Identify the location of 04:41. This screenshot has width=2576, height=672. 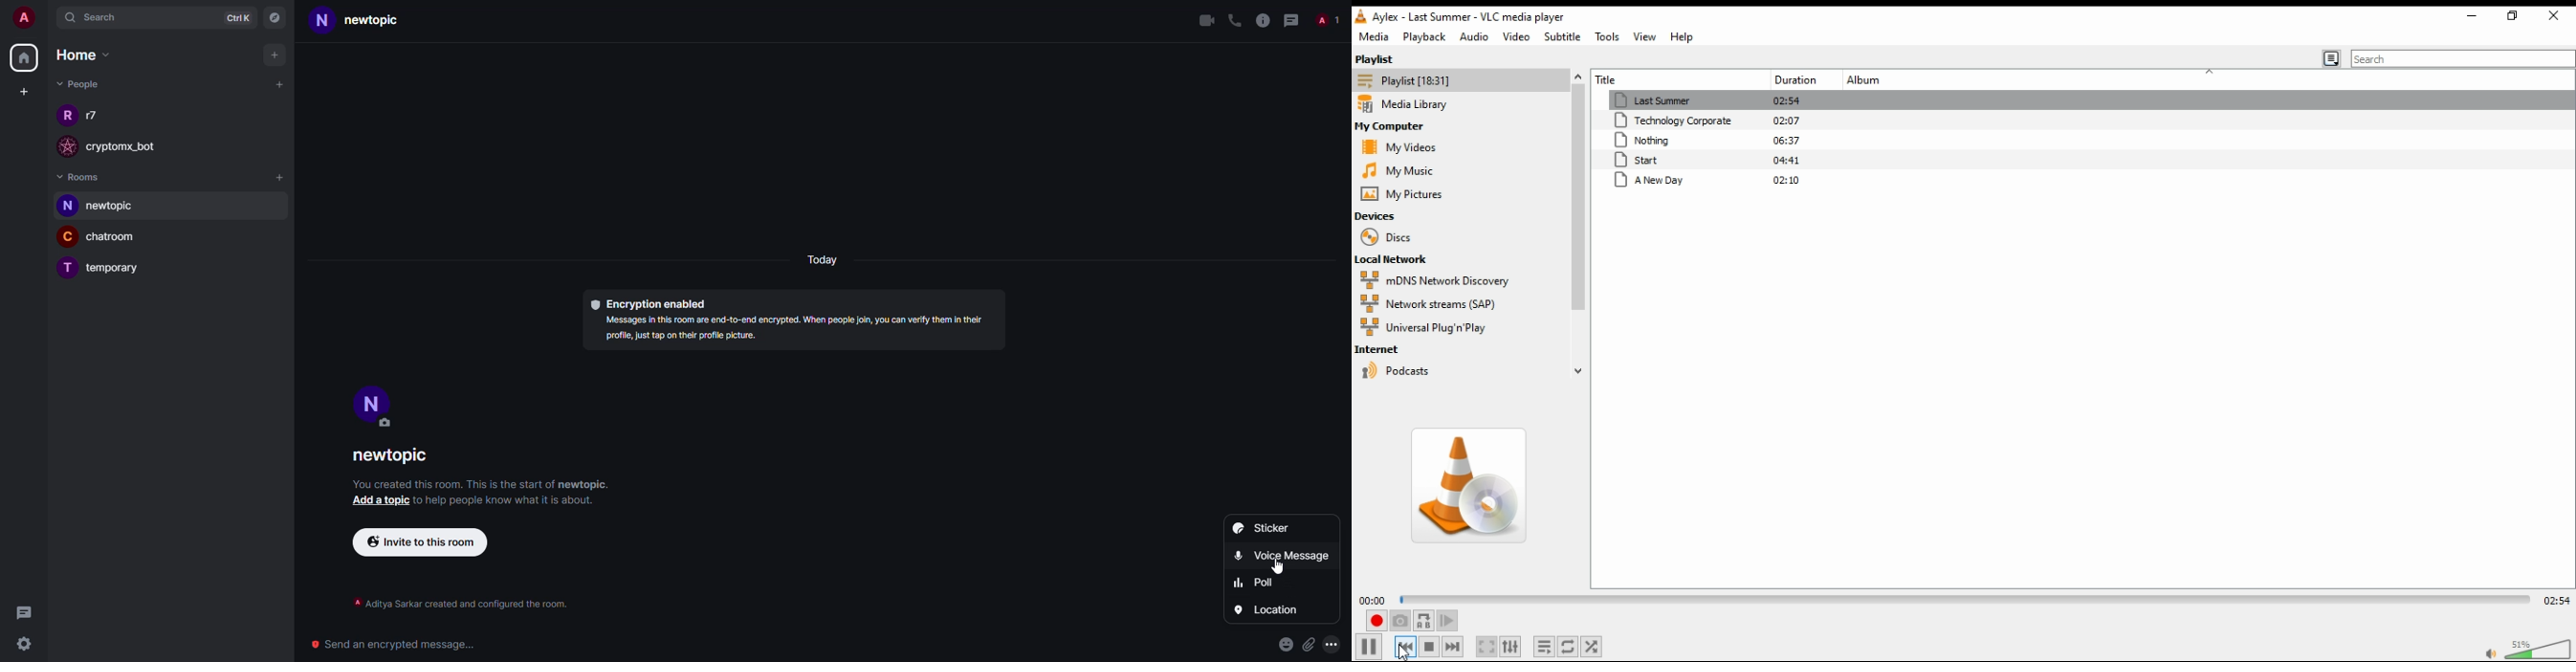
(1788, 160).